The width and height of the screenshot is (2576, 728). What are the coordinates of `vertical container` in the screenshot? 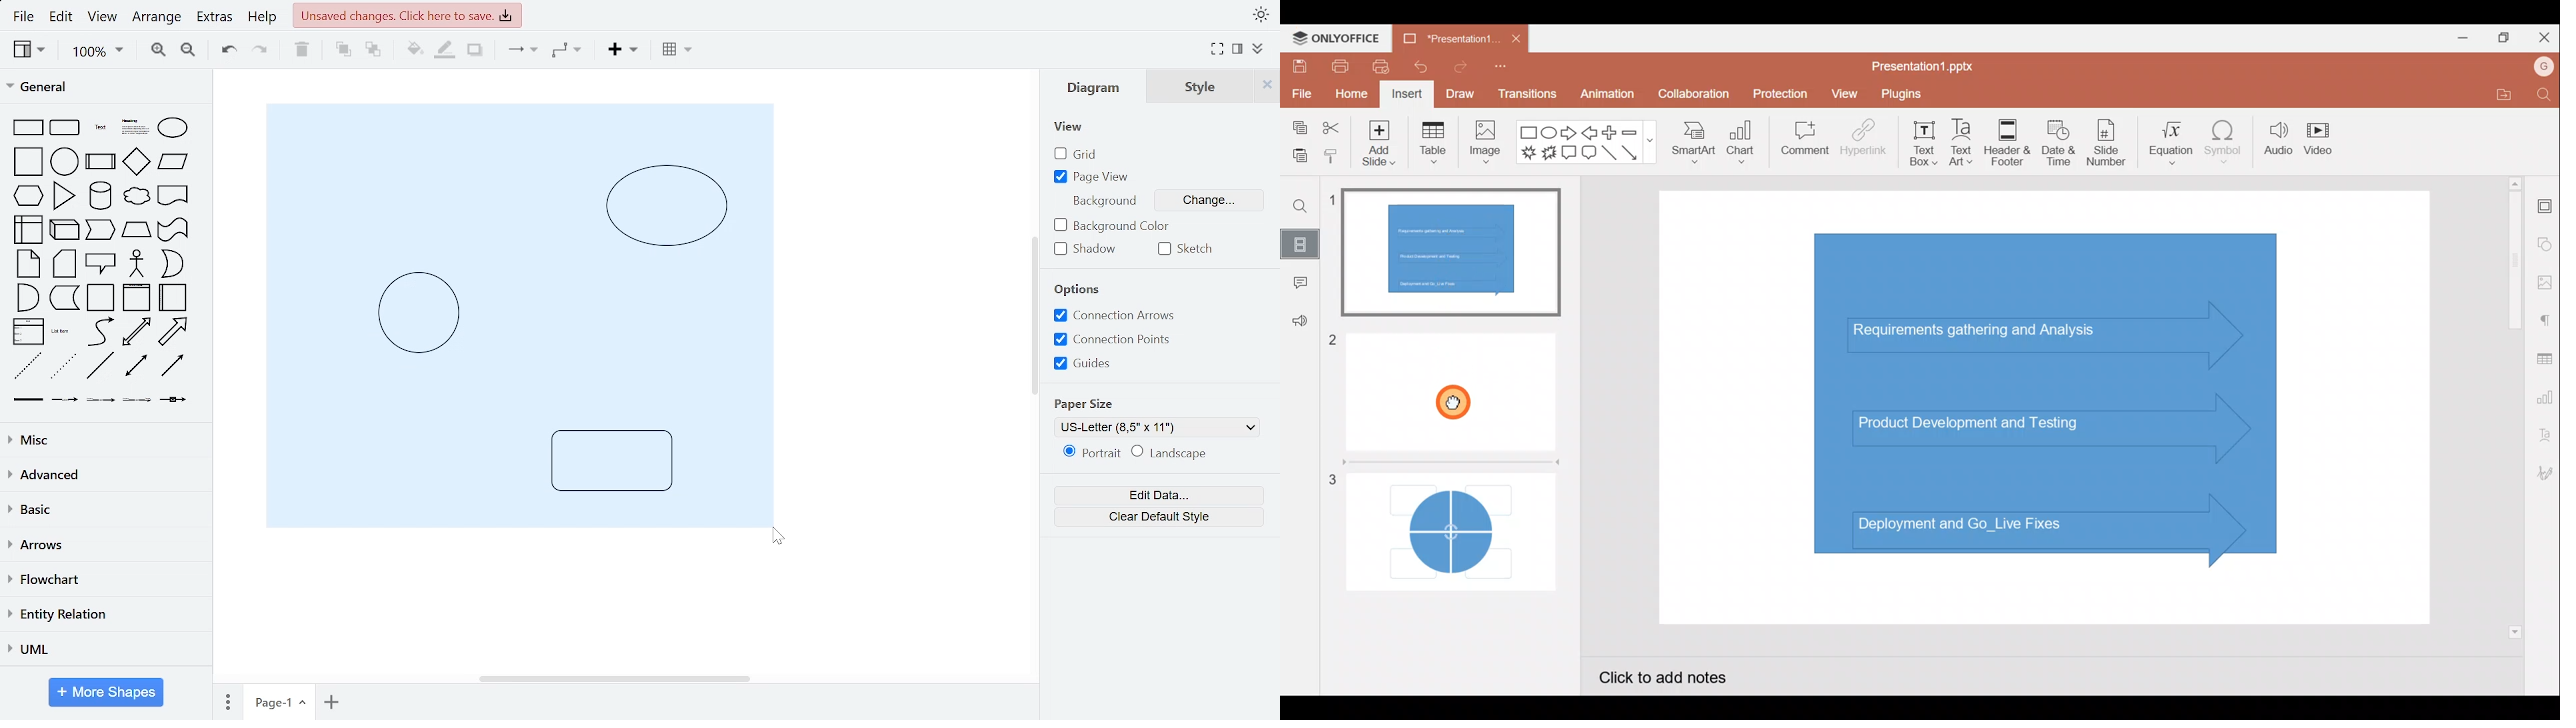 It's located at (136, 299).